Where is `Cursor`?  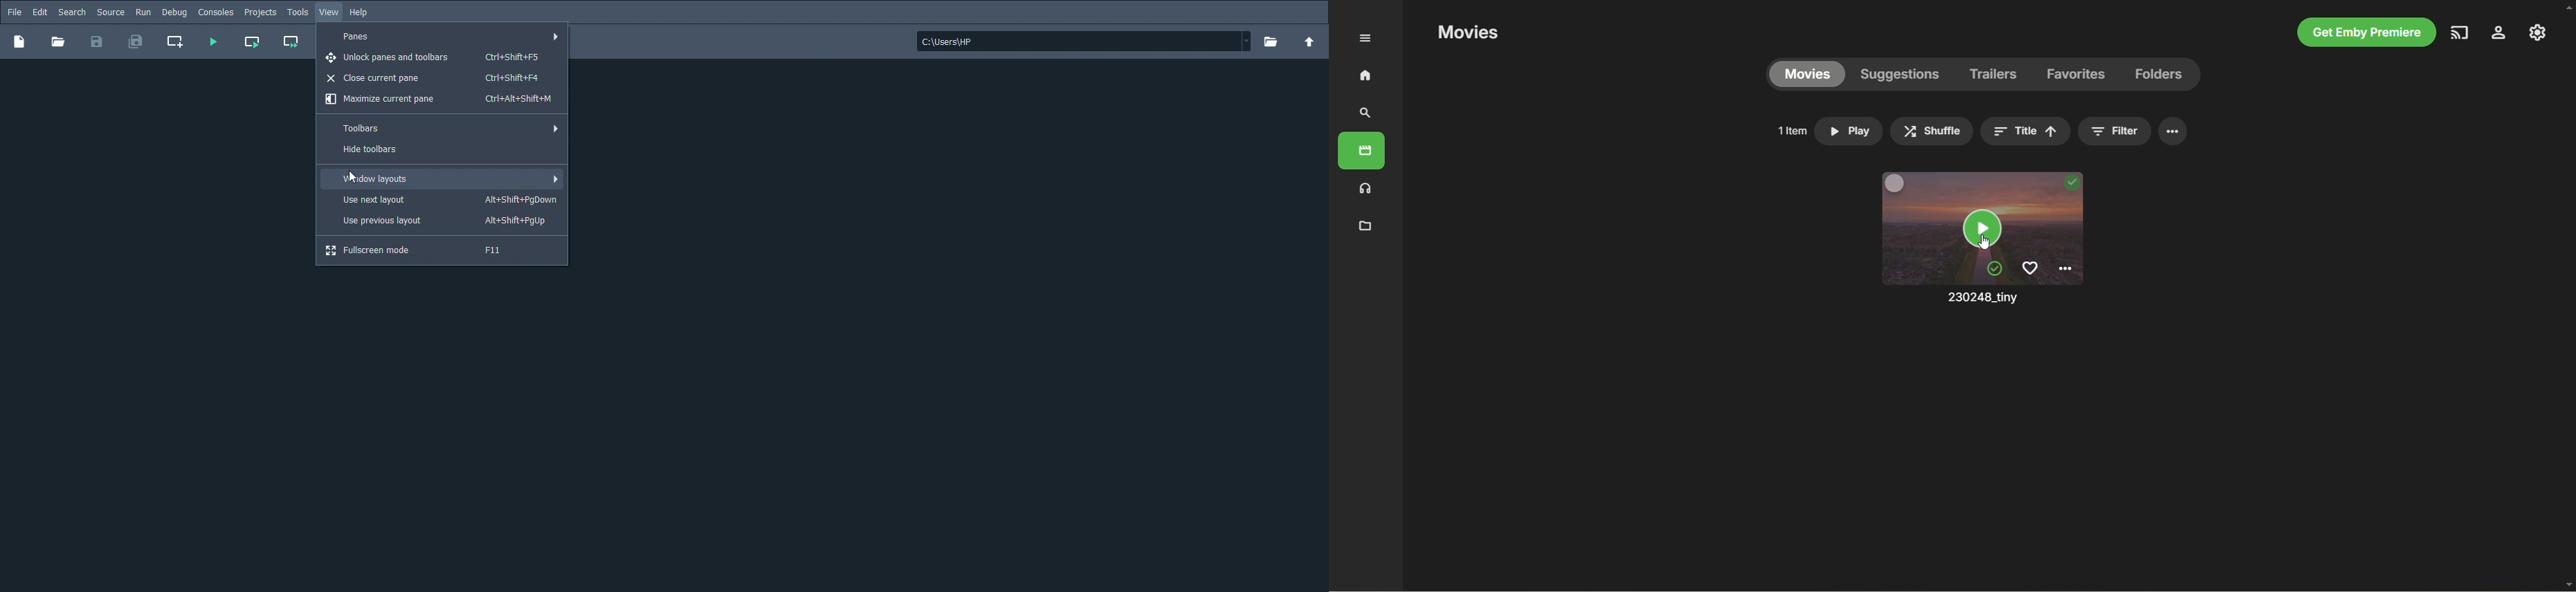 Cursor is located at coordinates (352, 177).